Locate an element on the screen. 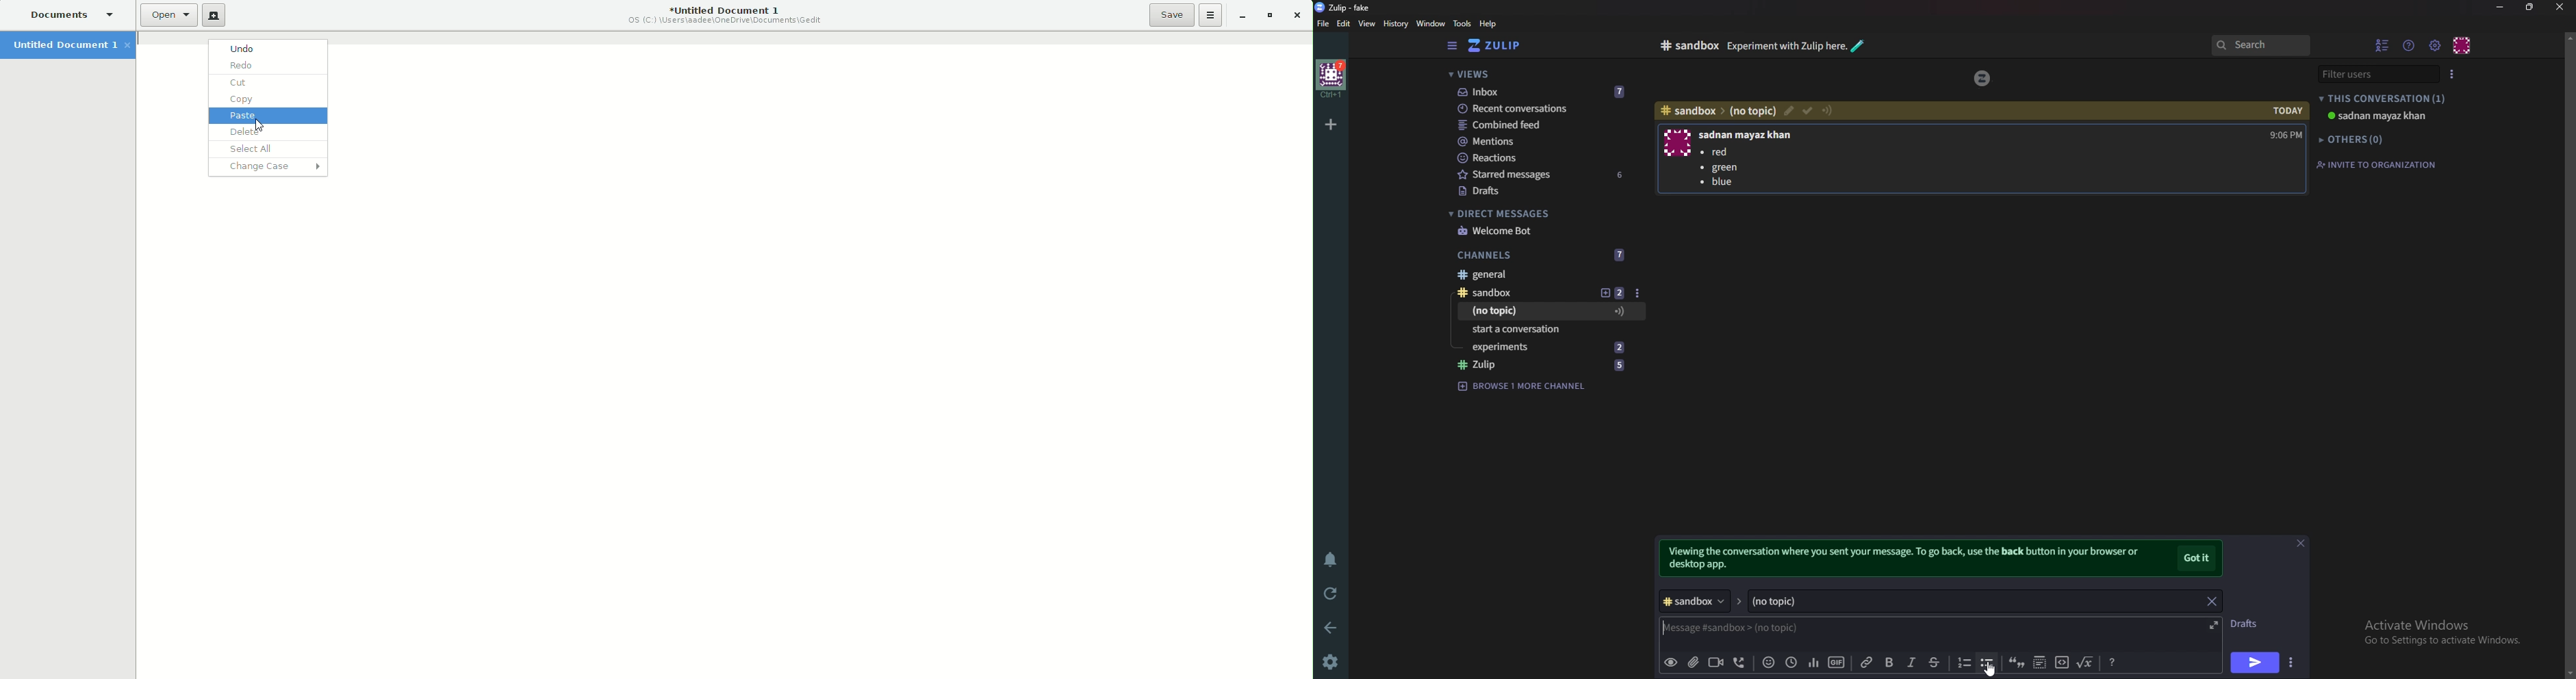 This screenshot has height=700, width=2576. Drafts is located at coordinates (2247, 623).